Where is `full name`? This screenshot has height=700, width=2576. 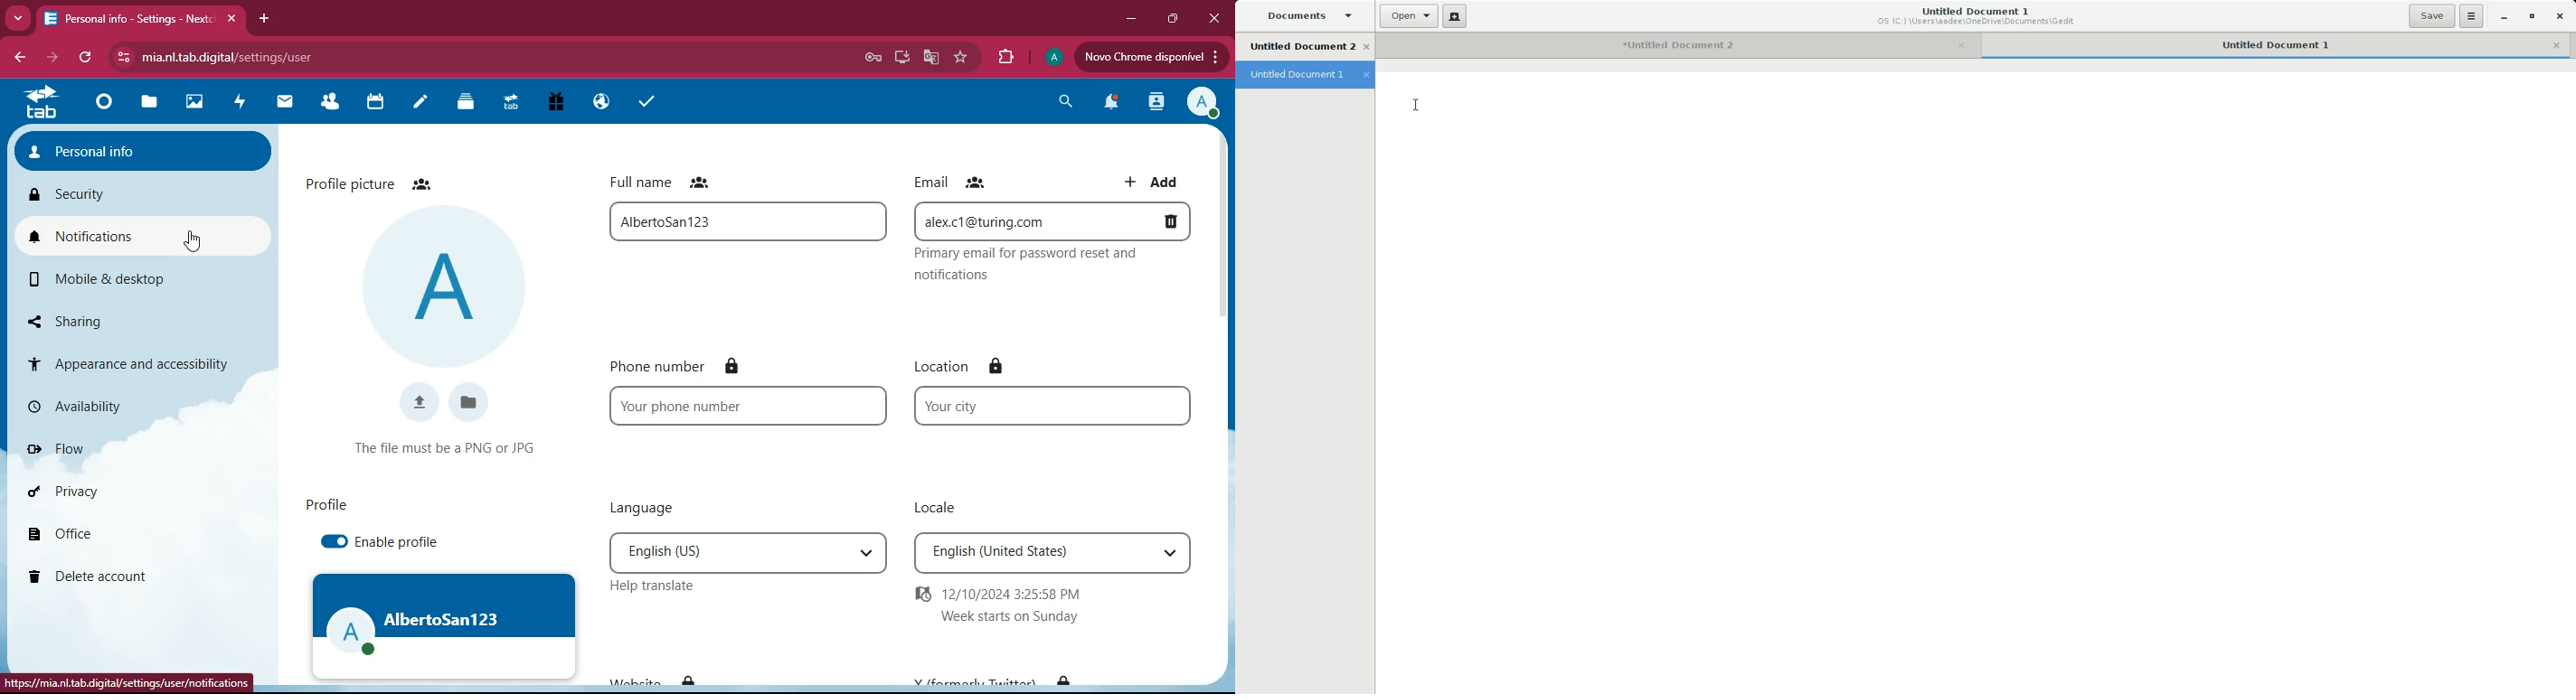 full name is located at coordinates (673, 180).